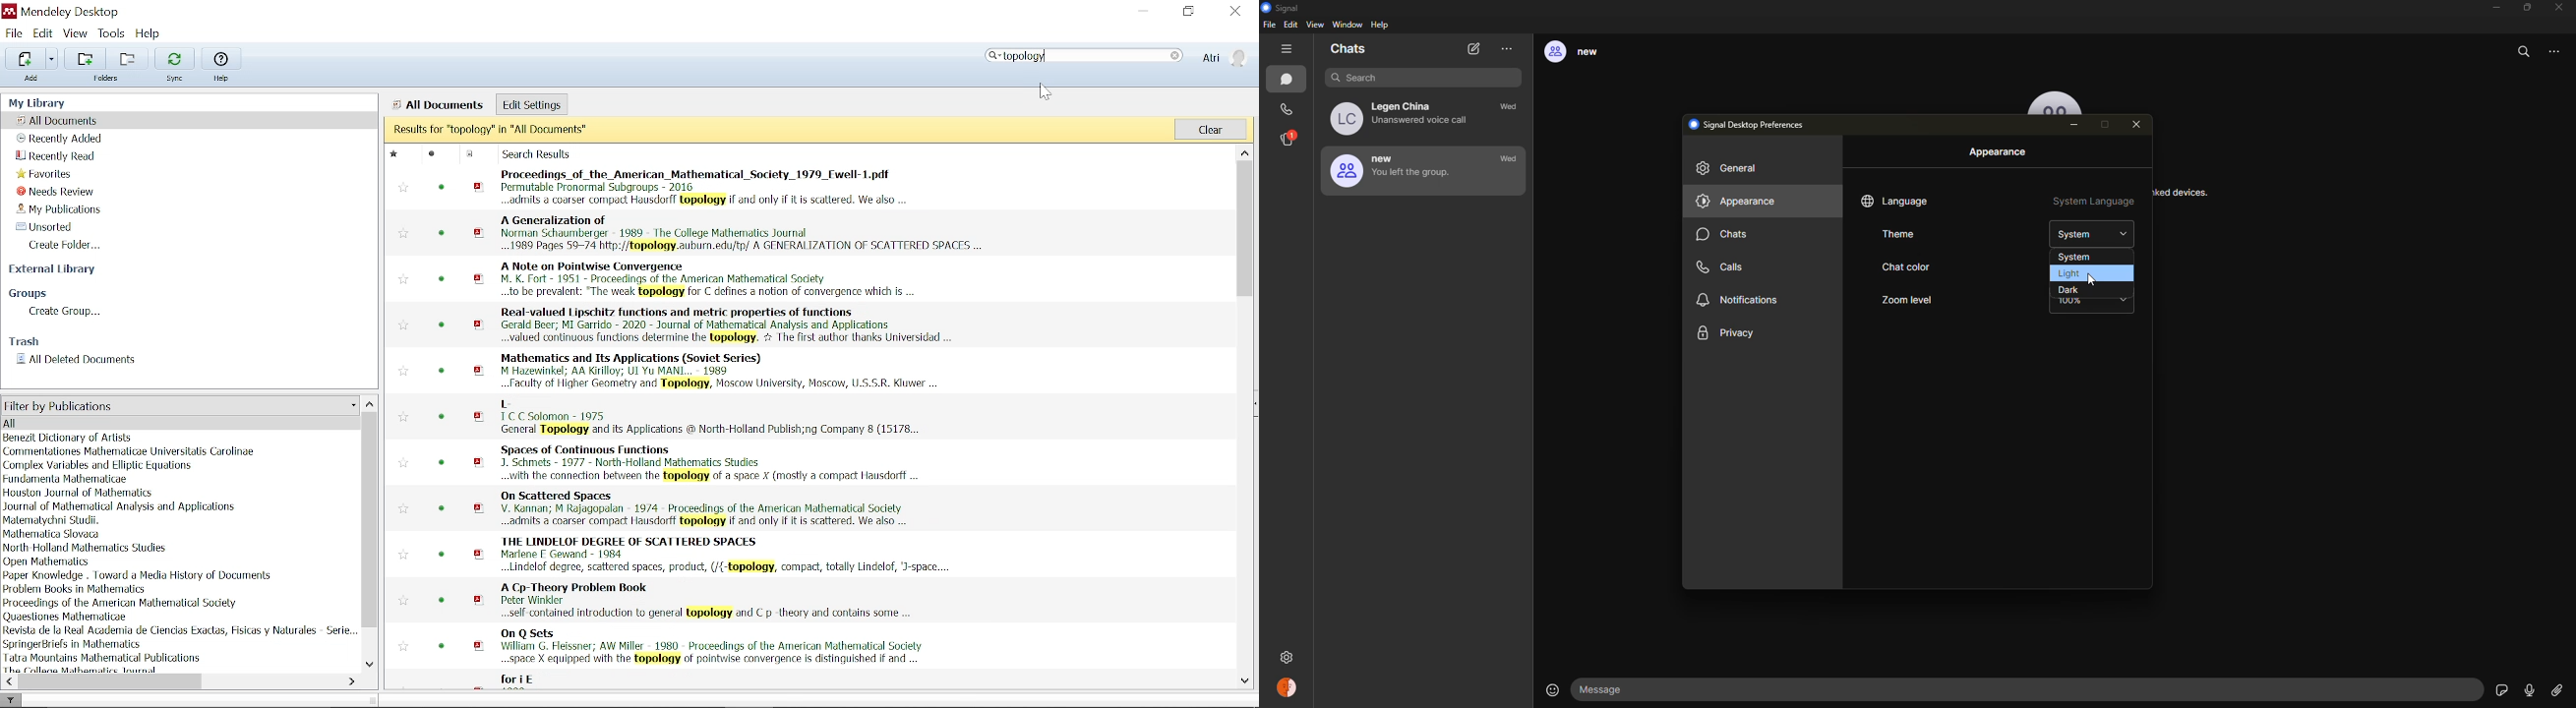 The image size is (2576, 728). What do you see at coordinates (88, 59) in the screenshot?
I see `Add folders` at bounding box center [88, 59].